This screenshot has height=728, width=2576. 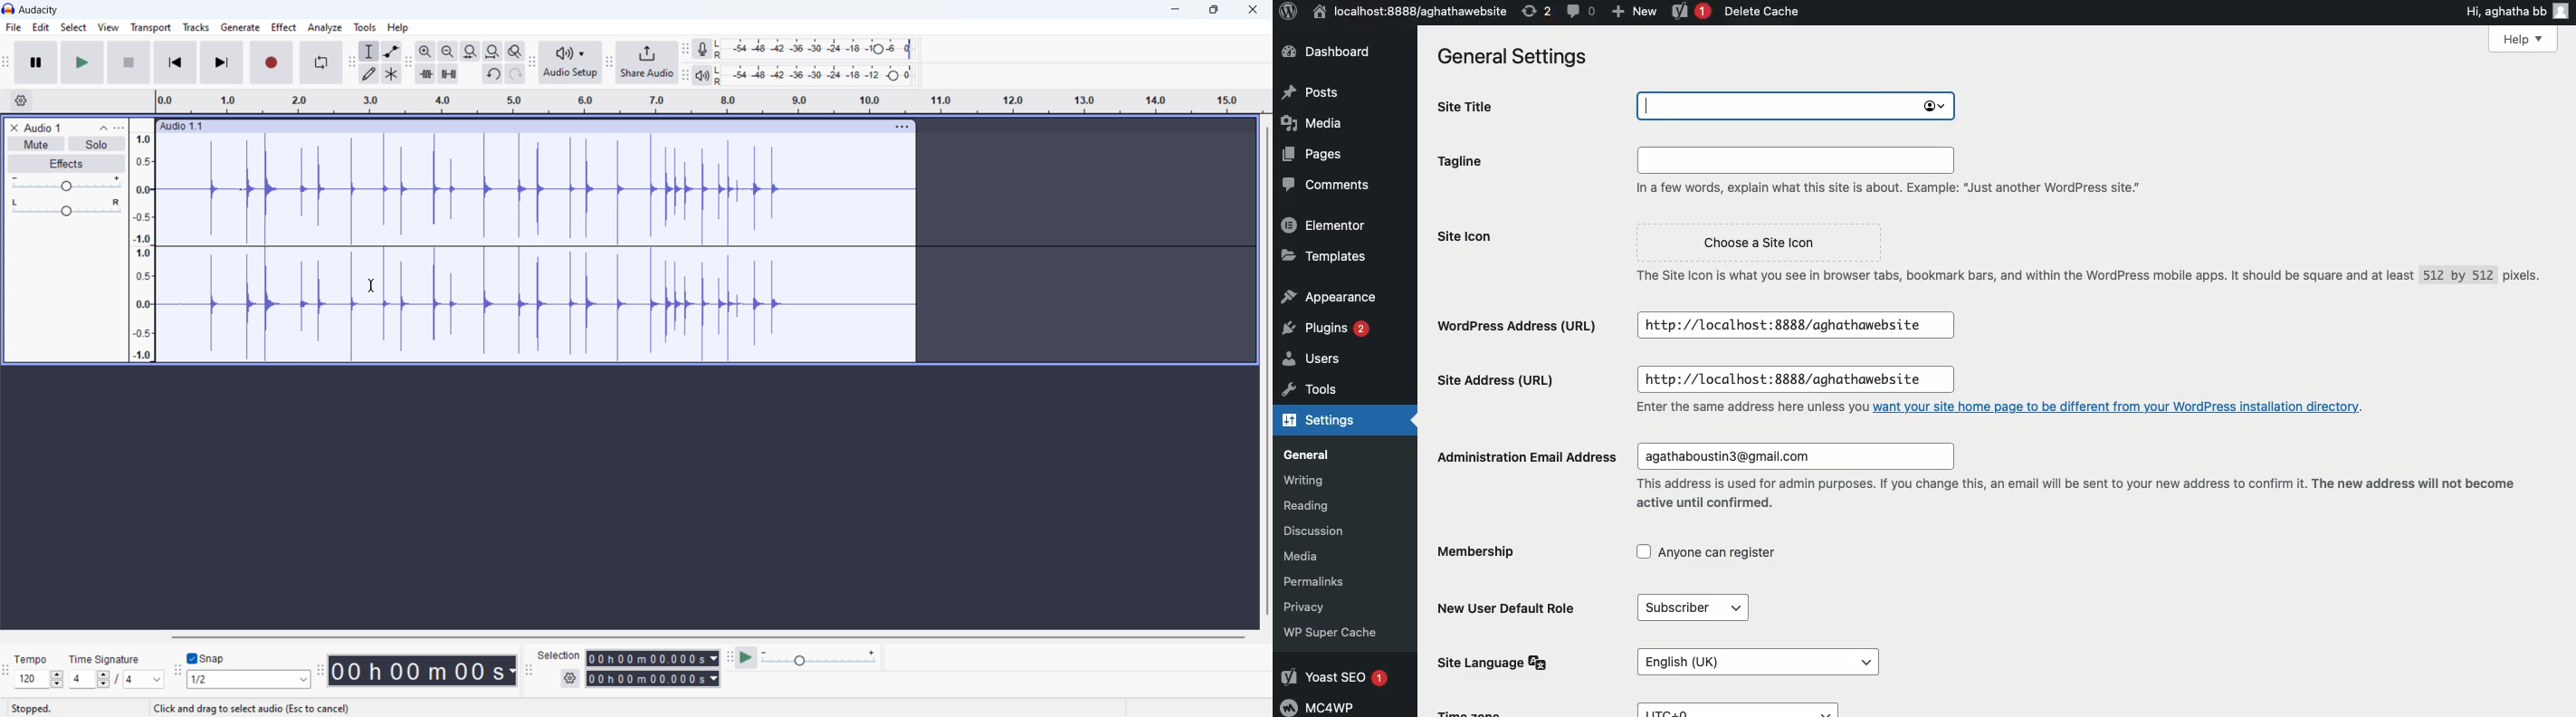 What do you see at coordinates (66, 184) in the screenshot?
I see `volume` at bounding box center [66, 184].